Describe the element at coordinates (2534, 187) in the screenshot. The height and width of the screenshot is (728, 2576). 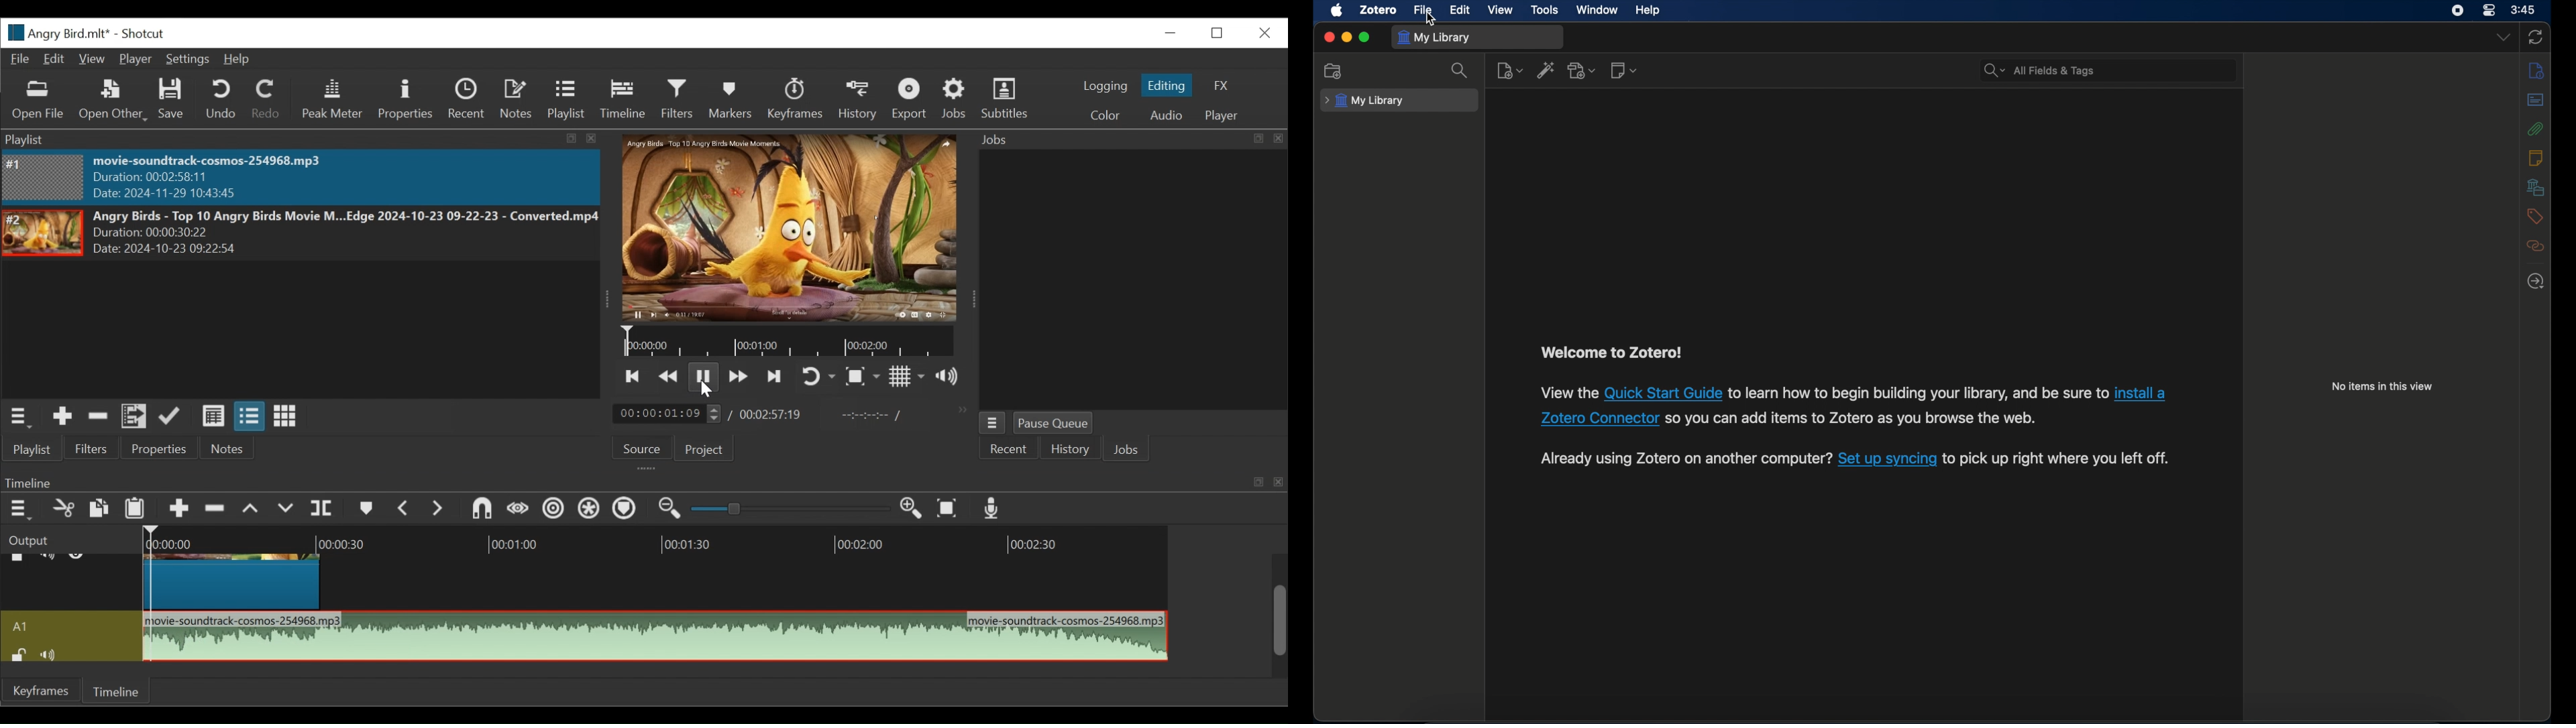
I see `libraries` at that location.